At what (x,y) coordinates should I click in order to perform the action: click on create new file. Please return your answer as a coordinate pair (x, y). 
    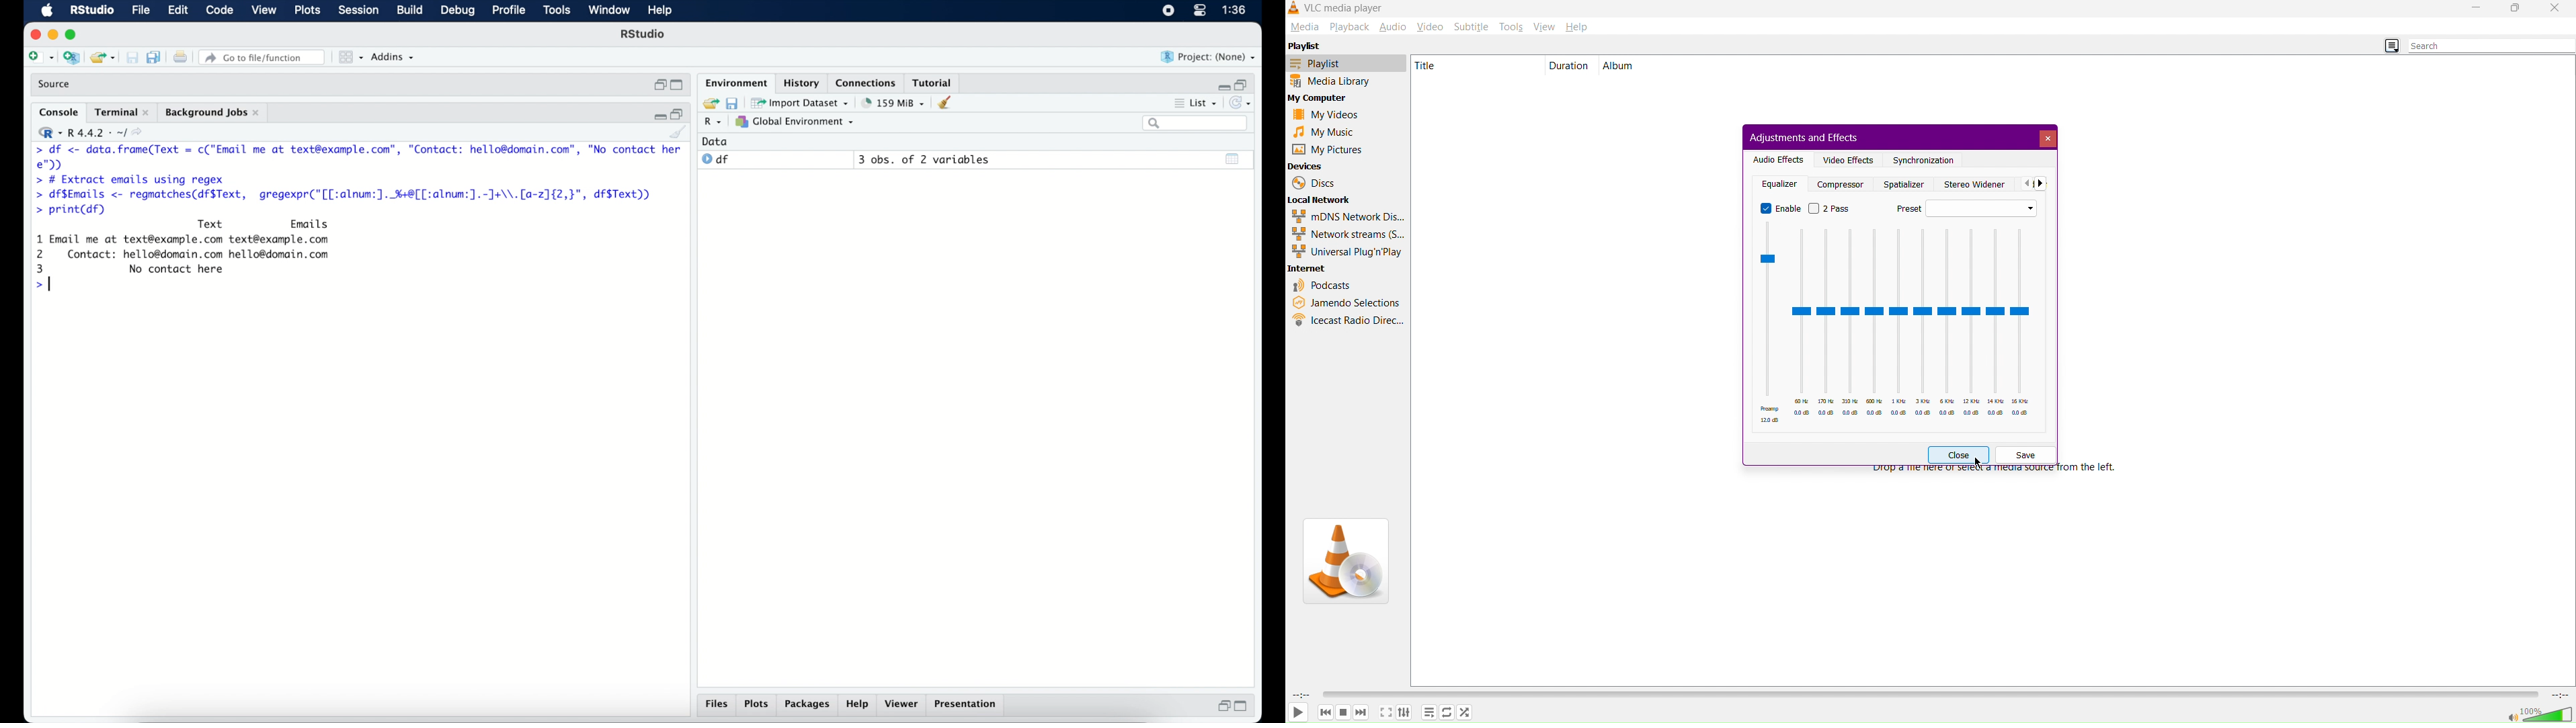
    Looking at the image, I should click on (40, 58).